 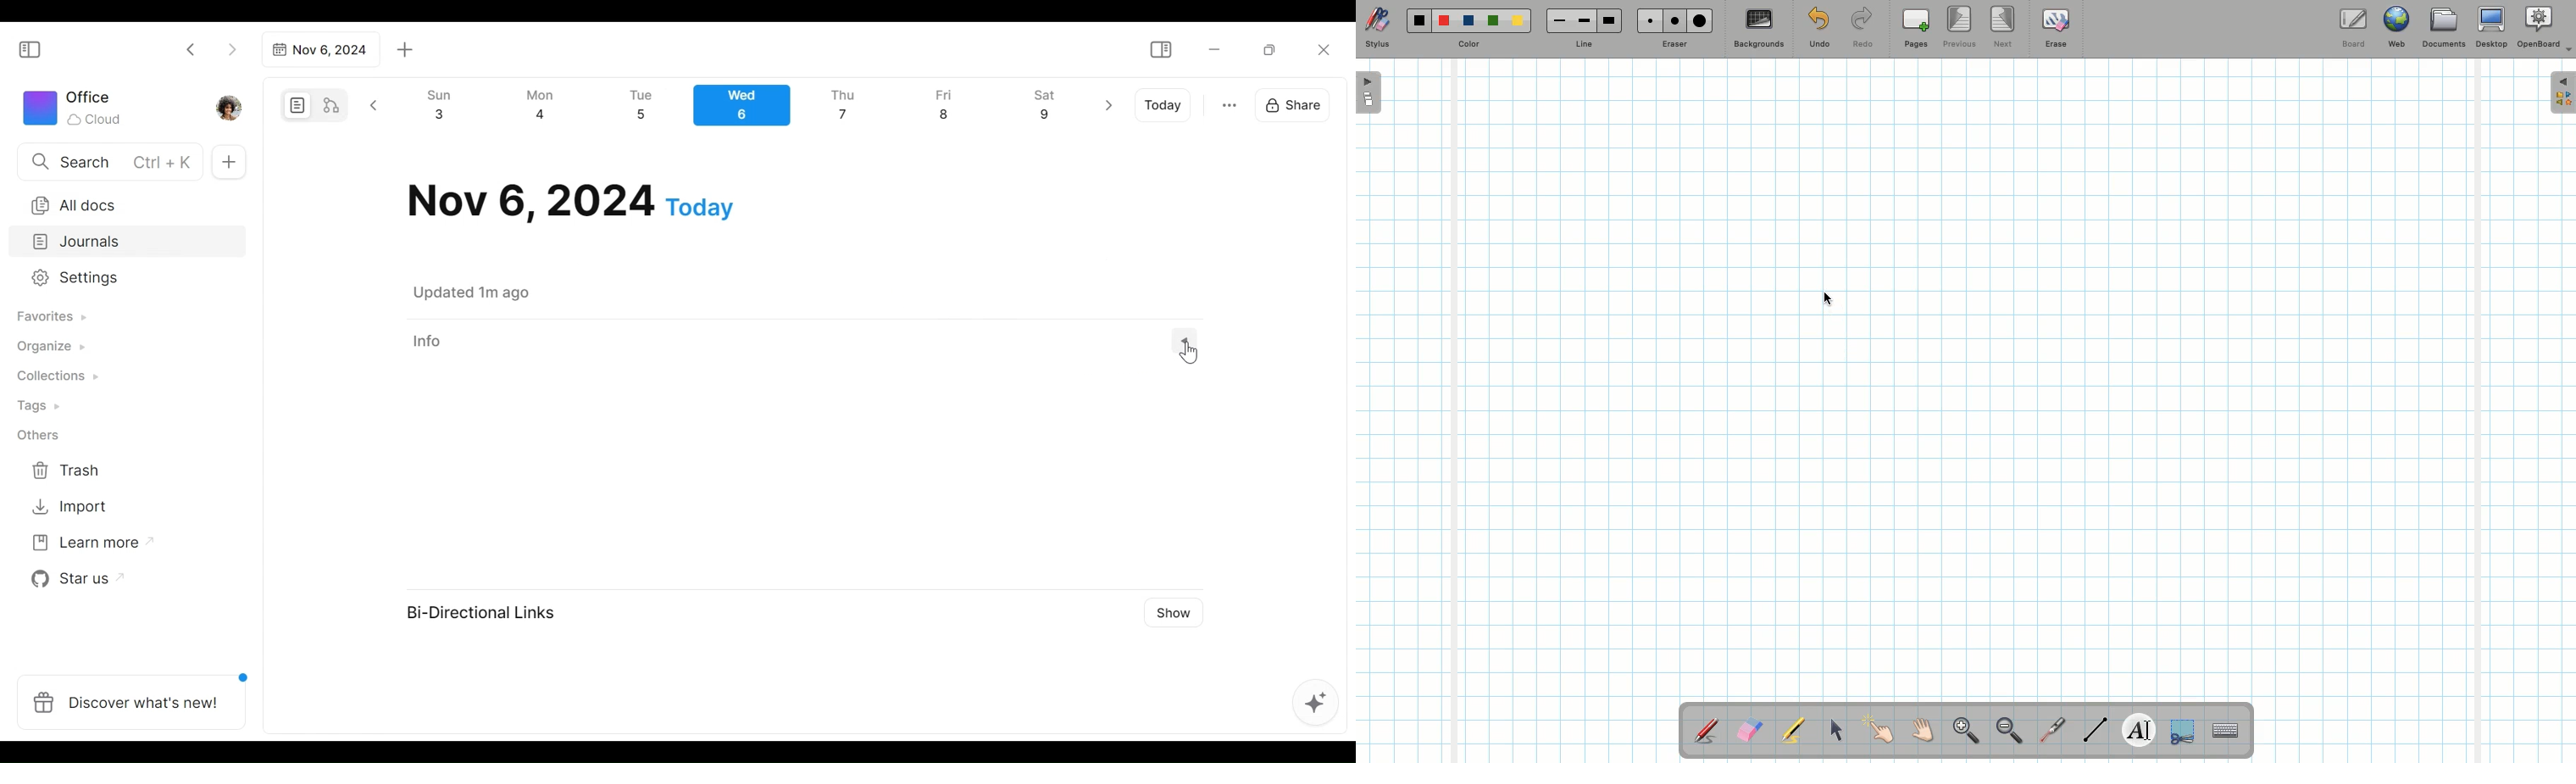 I want to click on Click to go back, so click(x=191, y=48).